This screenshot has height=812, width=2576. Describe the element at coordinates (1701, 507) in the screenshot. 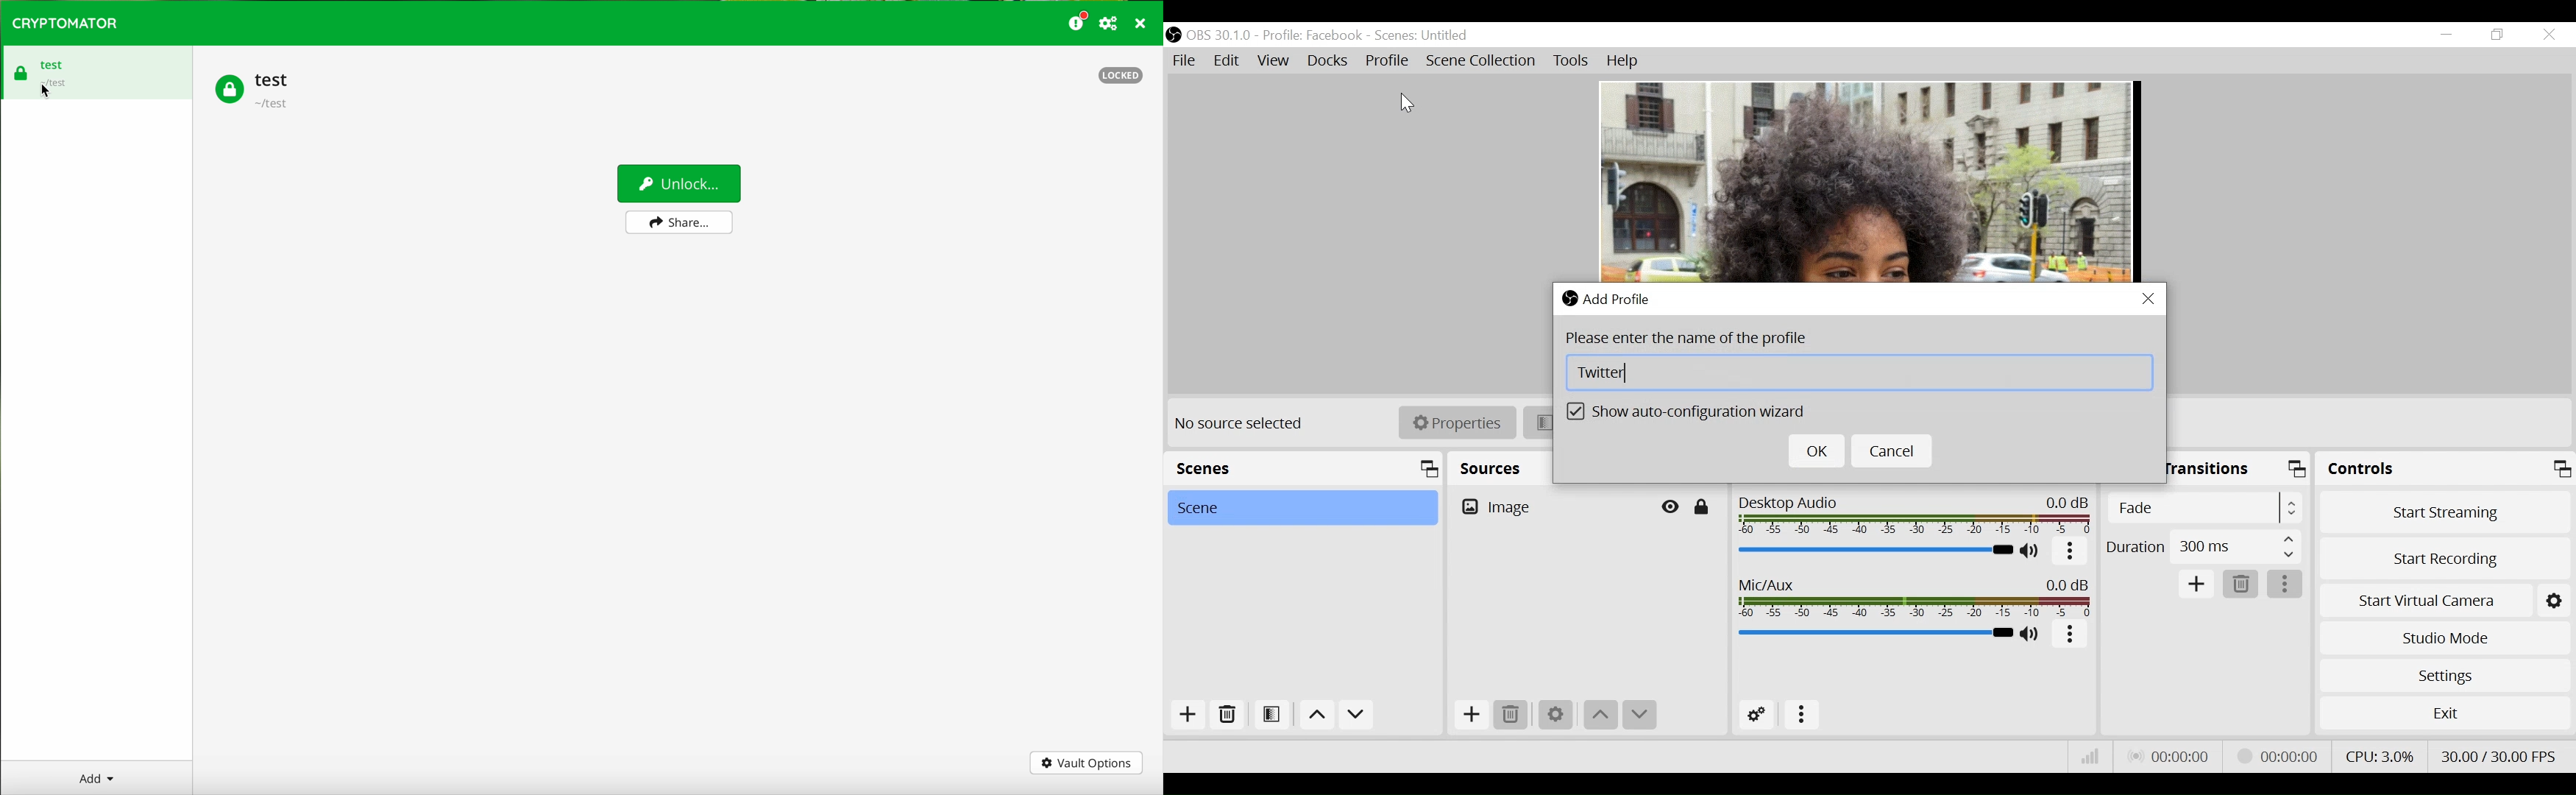

I see `(Un)lock` at that location.